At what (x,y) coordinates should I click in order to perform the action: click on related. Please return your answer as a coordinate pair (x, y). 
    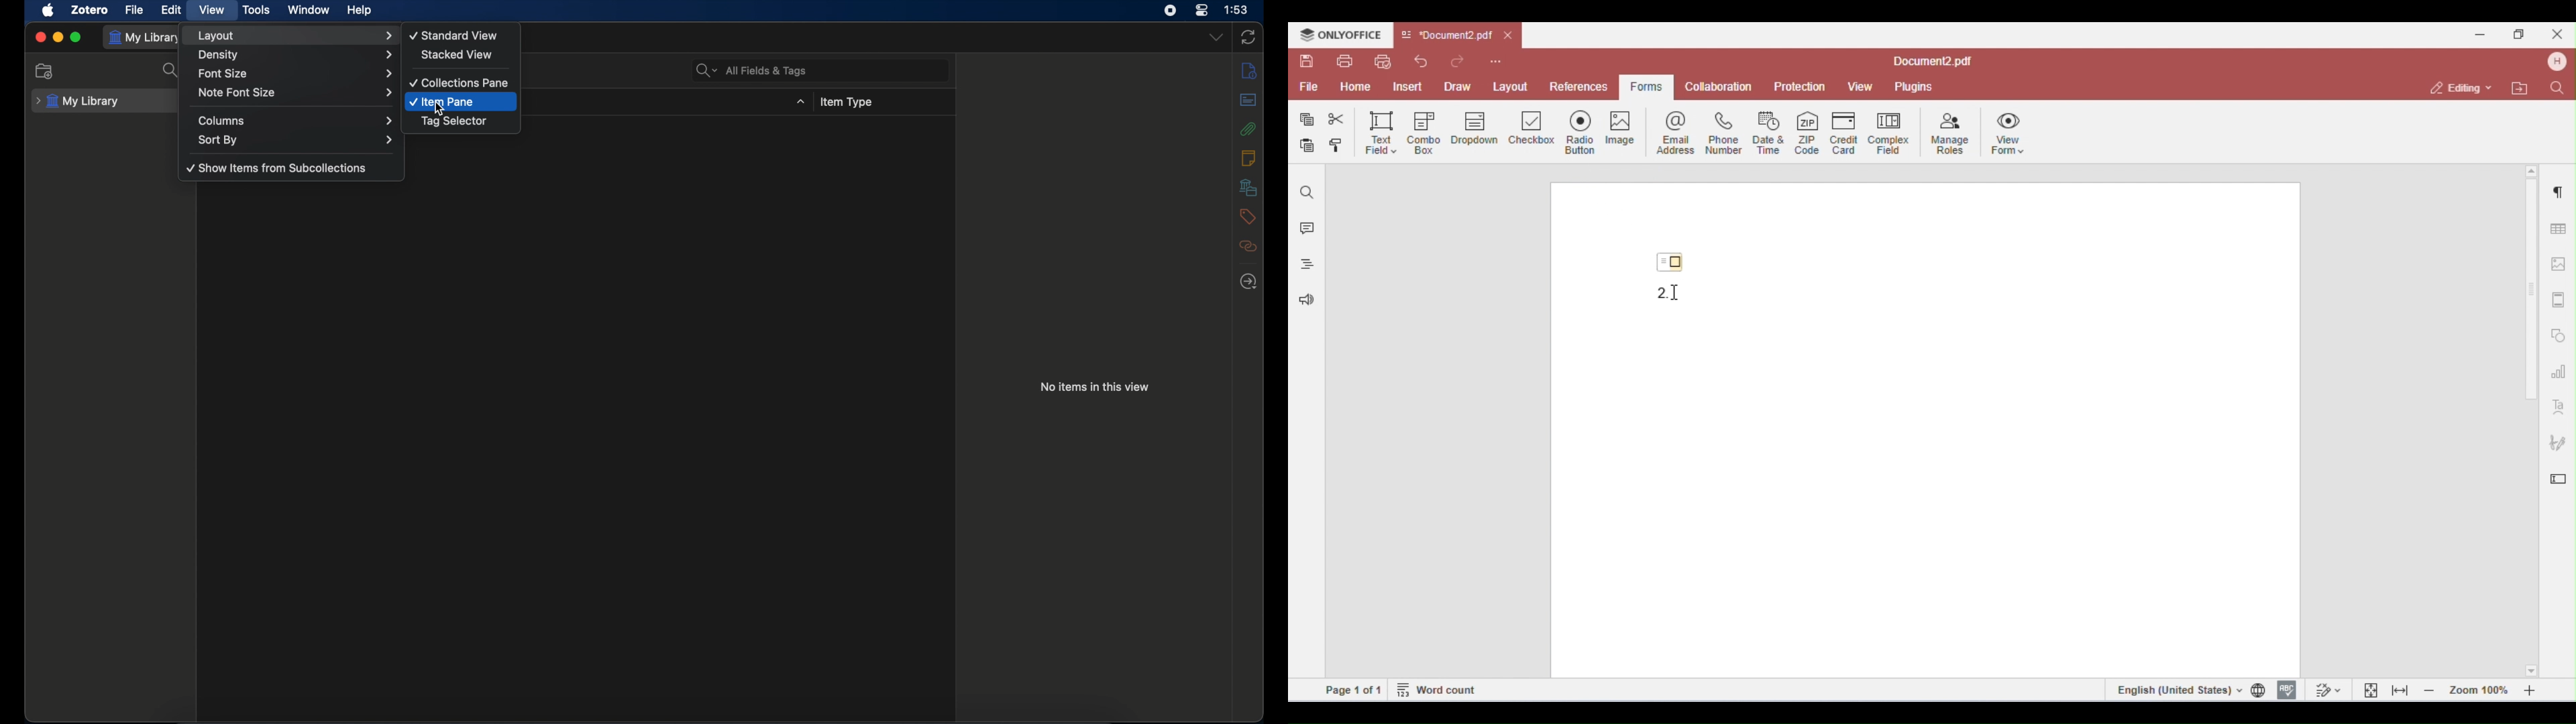
    Looking at the image, I should click on (1248, 246).